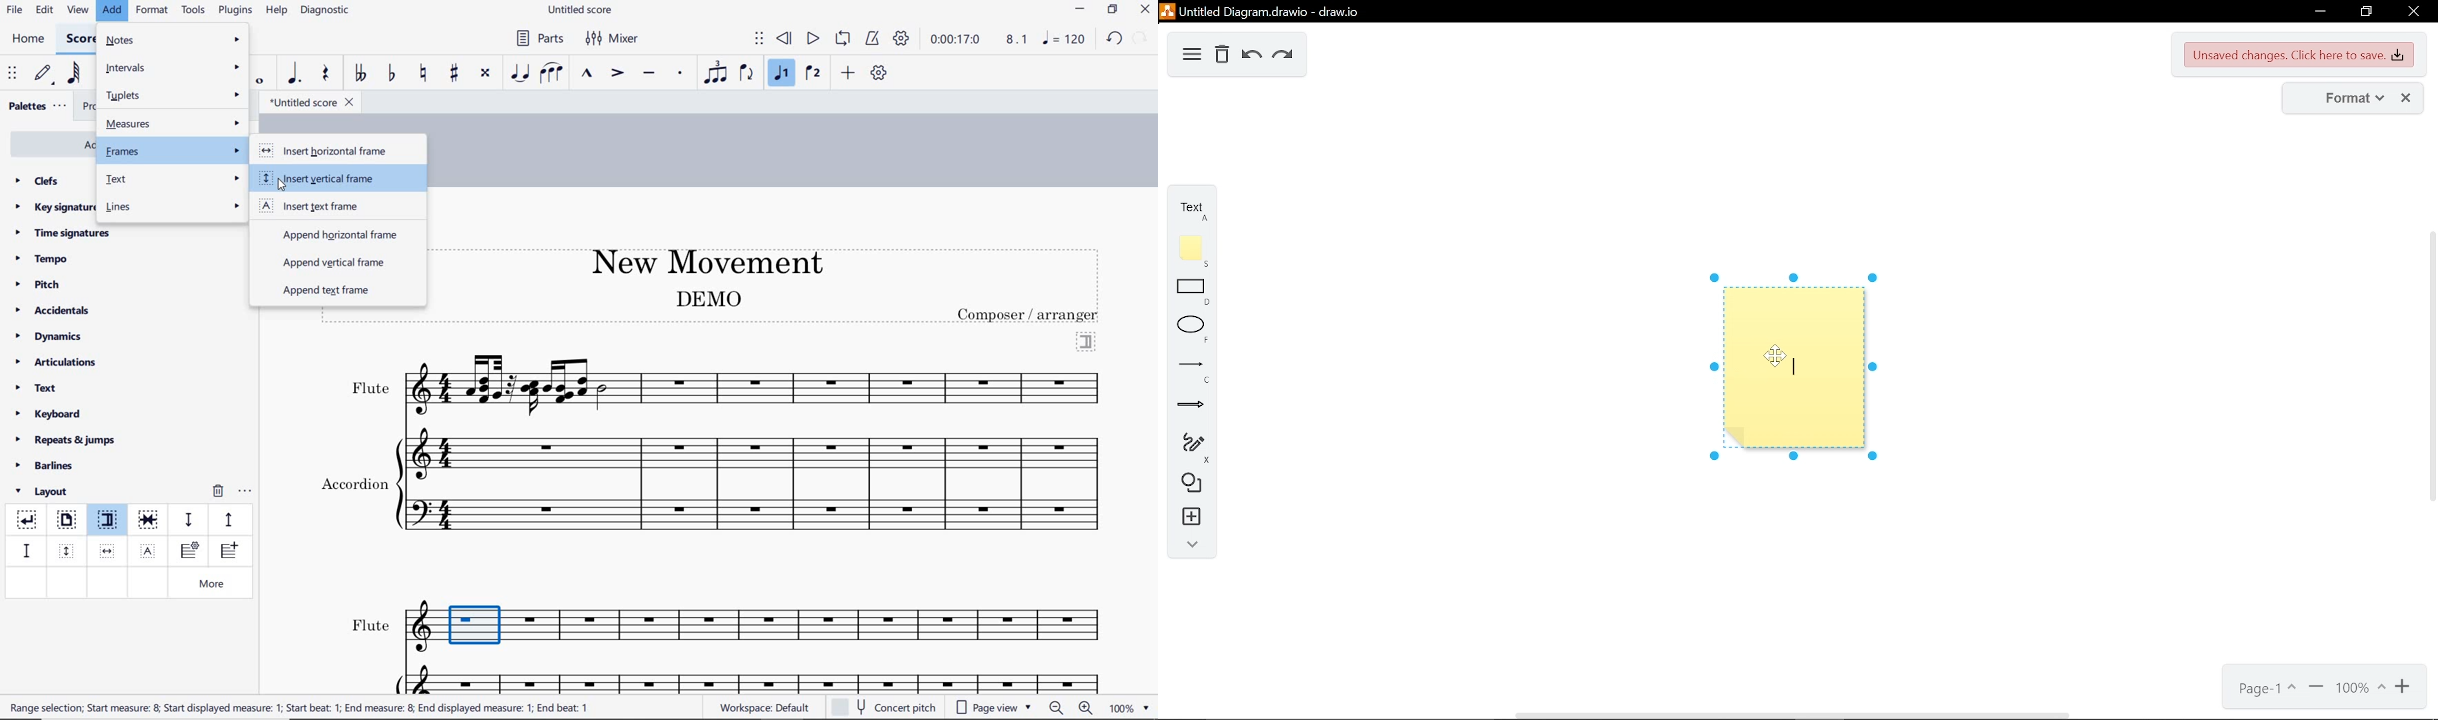 The height and width of the screenshot is (728, 2464). Describe the element at coordinates (1248, 56) in the screenshot. I see `undo` at that location.